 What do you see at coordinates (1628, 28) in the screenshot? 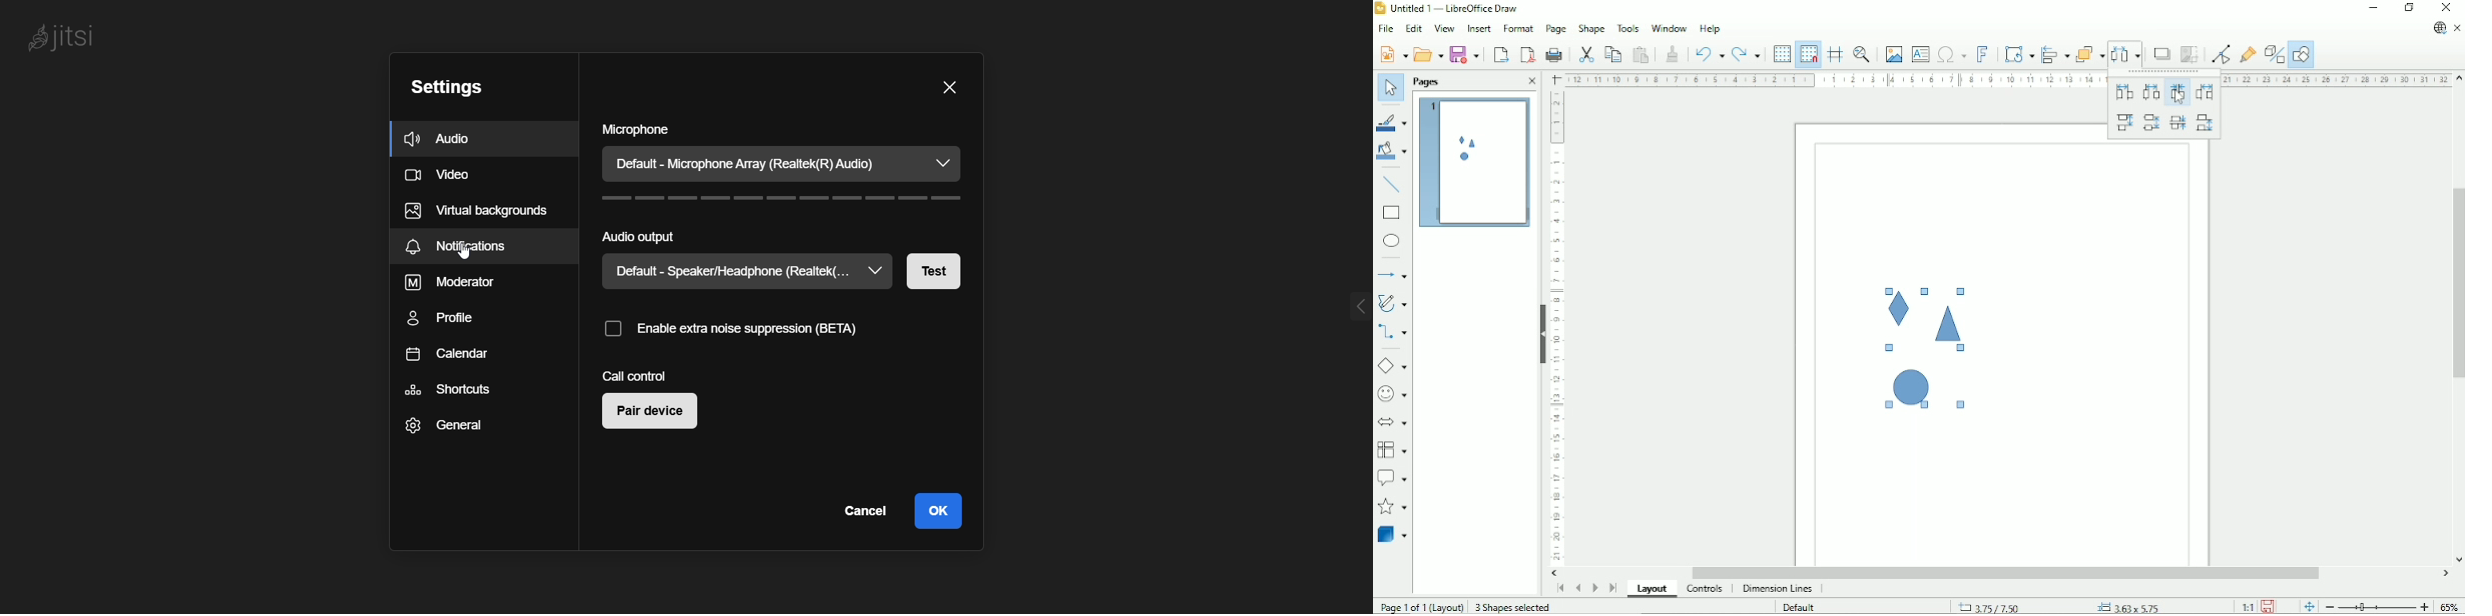
I see `Tools` at bounding box center [1628, 28].